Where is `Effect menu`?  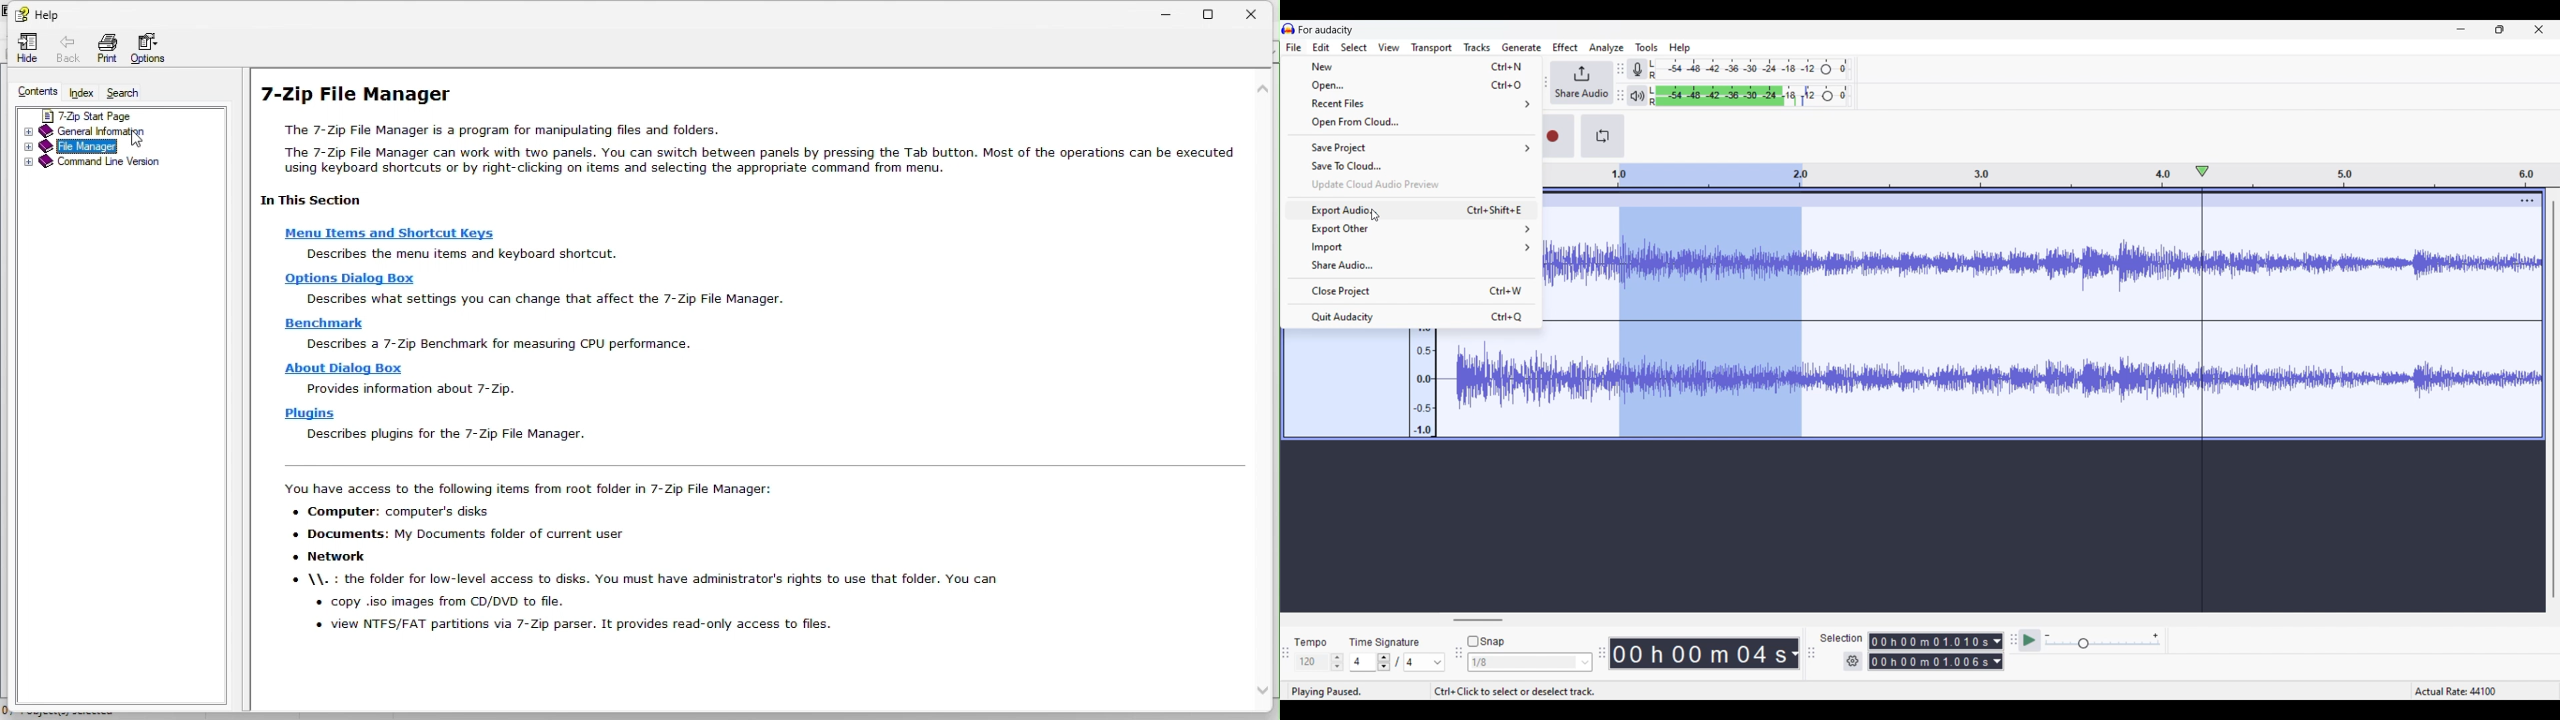 Effect menu is located at coordinates (1565, 47).